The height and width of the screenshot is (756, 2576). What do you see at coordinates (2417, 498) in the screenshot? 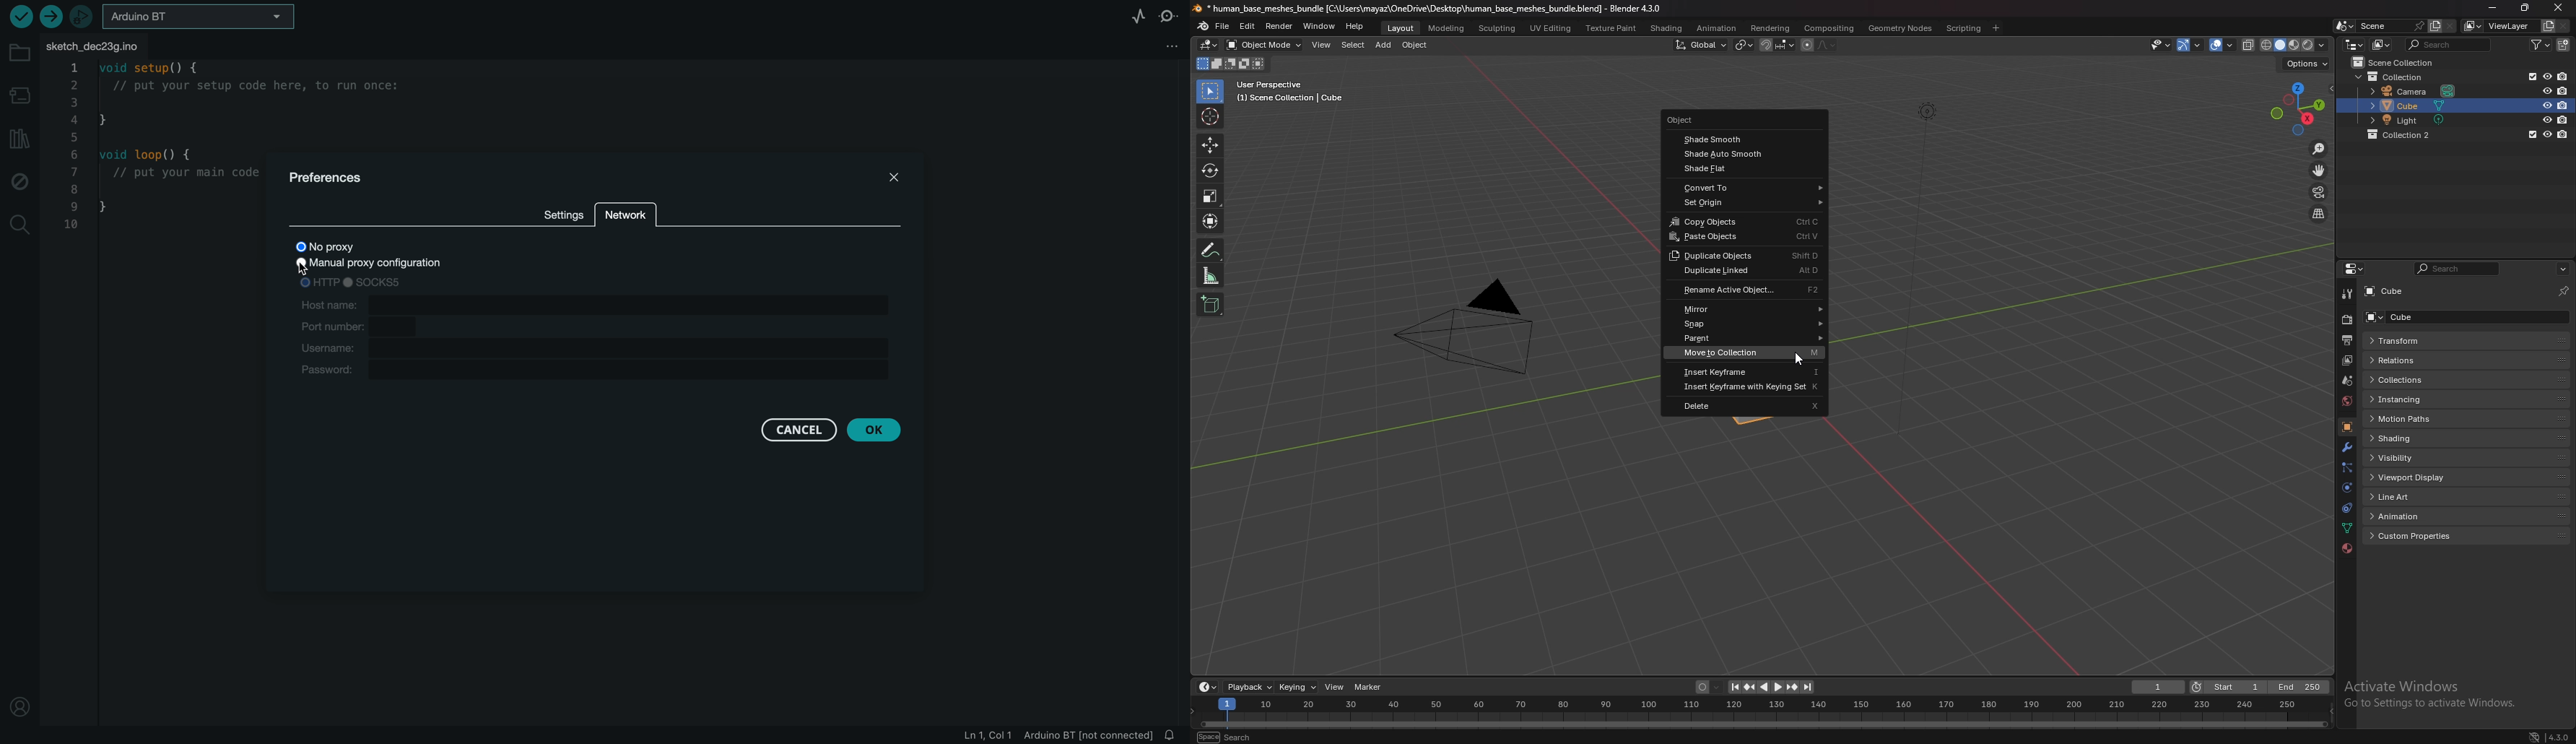
I see `line art` at bounding box center [2417, 498].